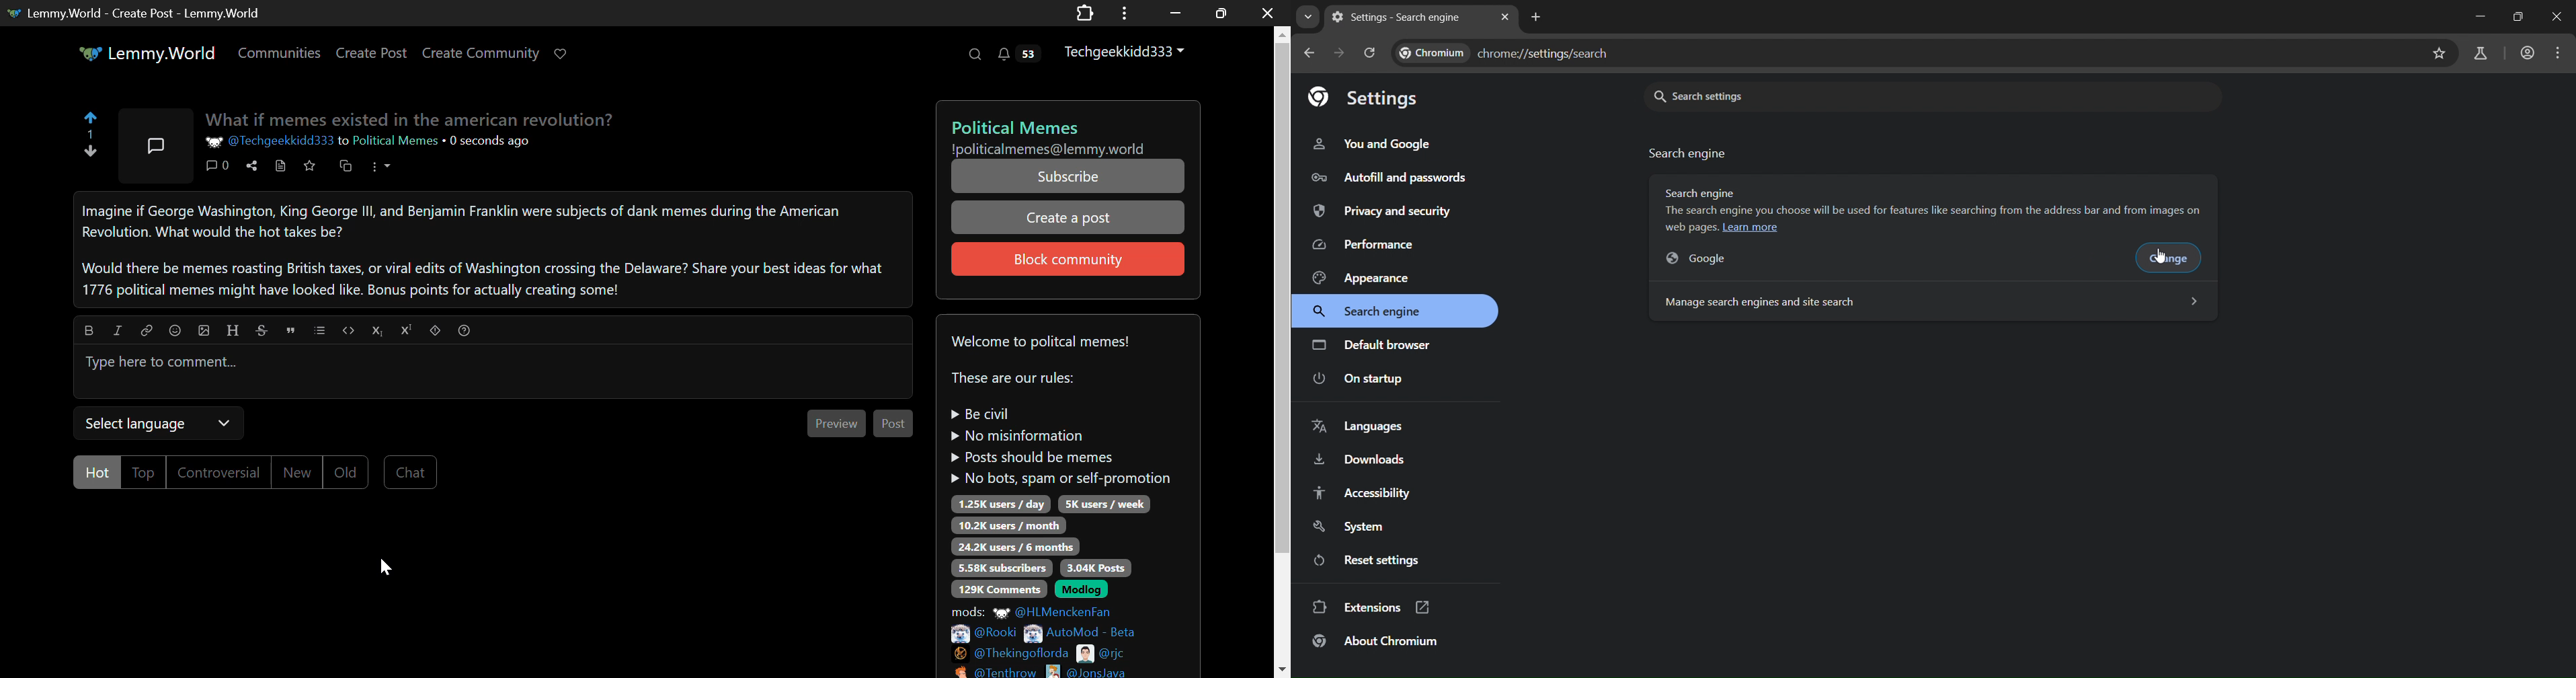  Describe the element at coordinates (1070, 217) in the screenshot. I see `Create Post Button` at that location.